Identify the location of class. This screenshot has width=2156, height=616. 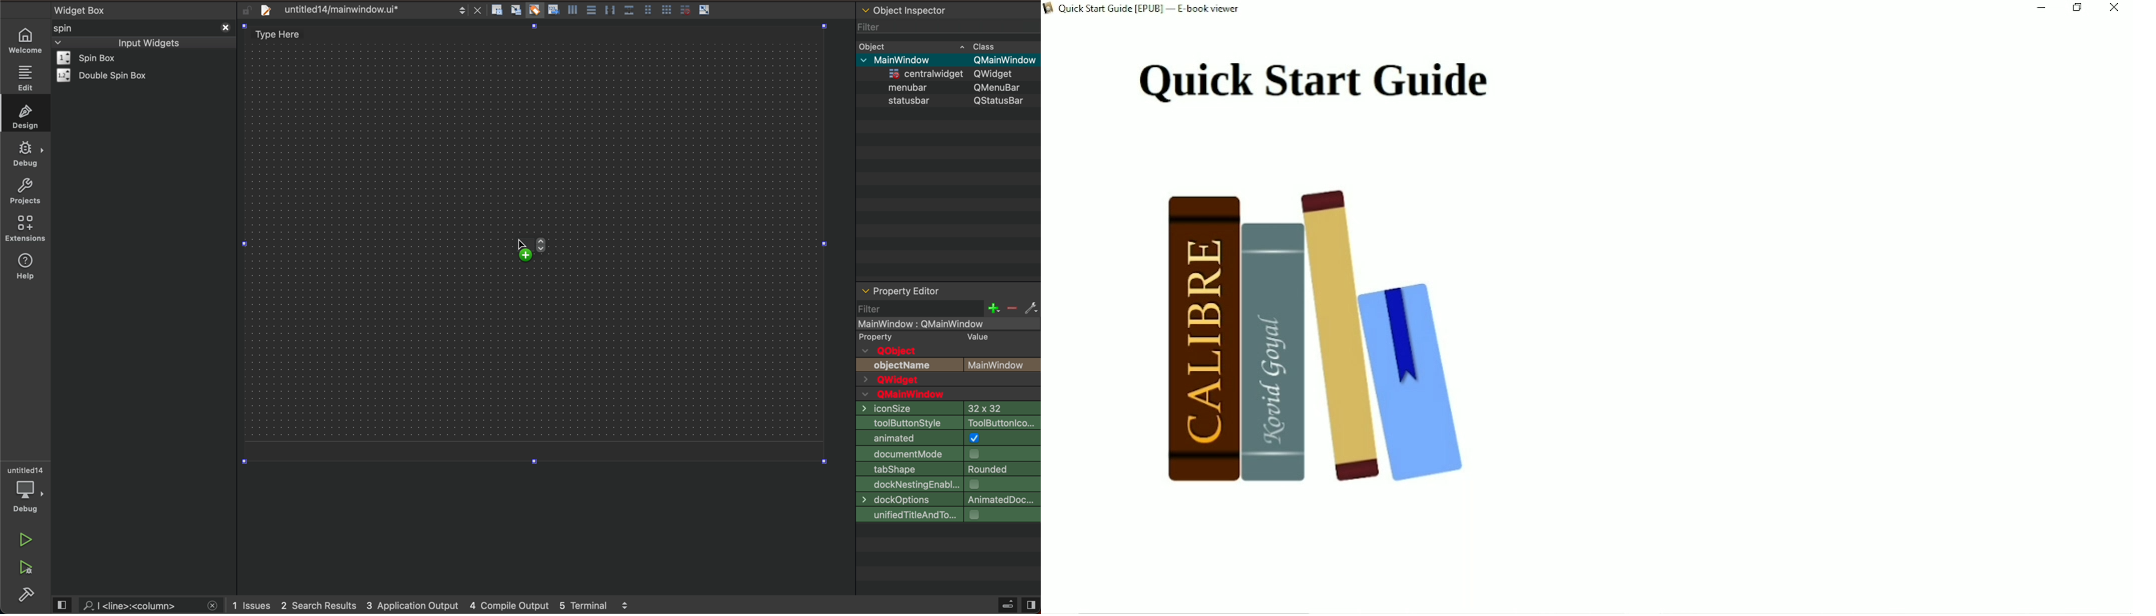
(986, 45).